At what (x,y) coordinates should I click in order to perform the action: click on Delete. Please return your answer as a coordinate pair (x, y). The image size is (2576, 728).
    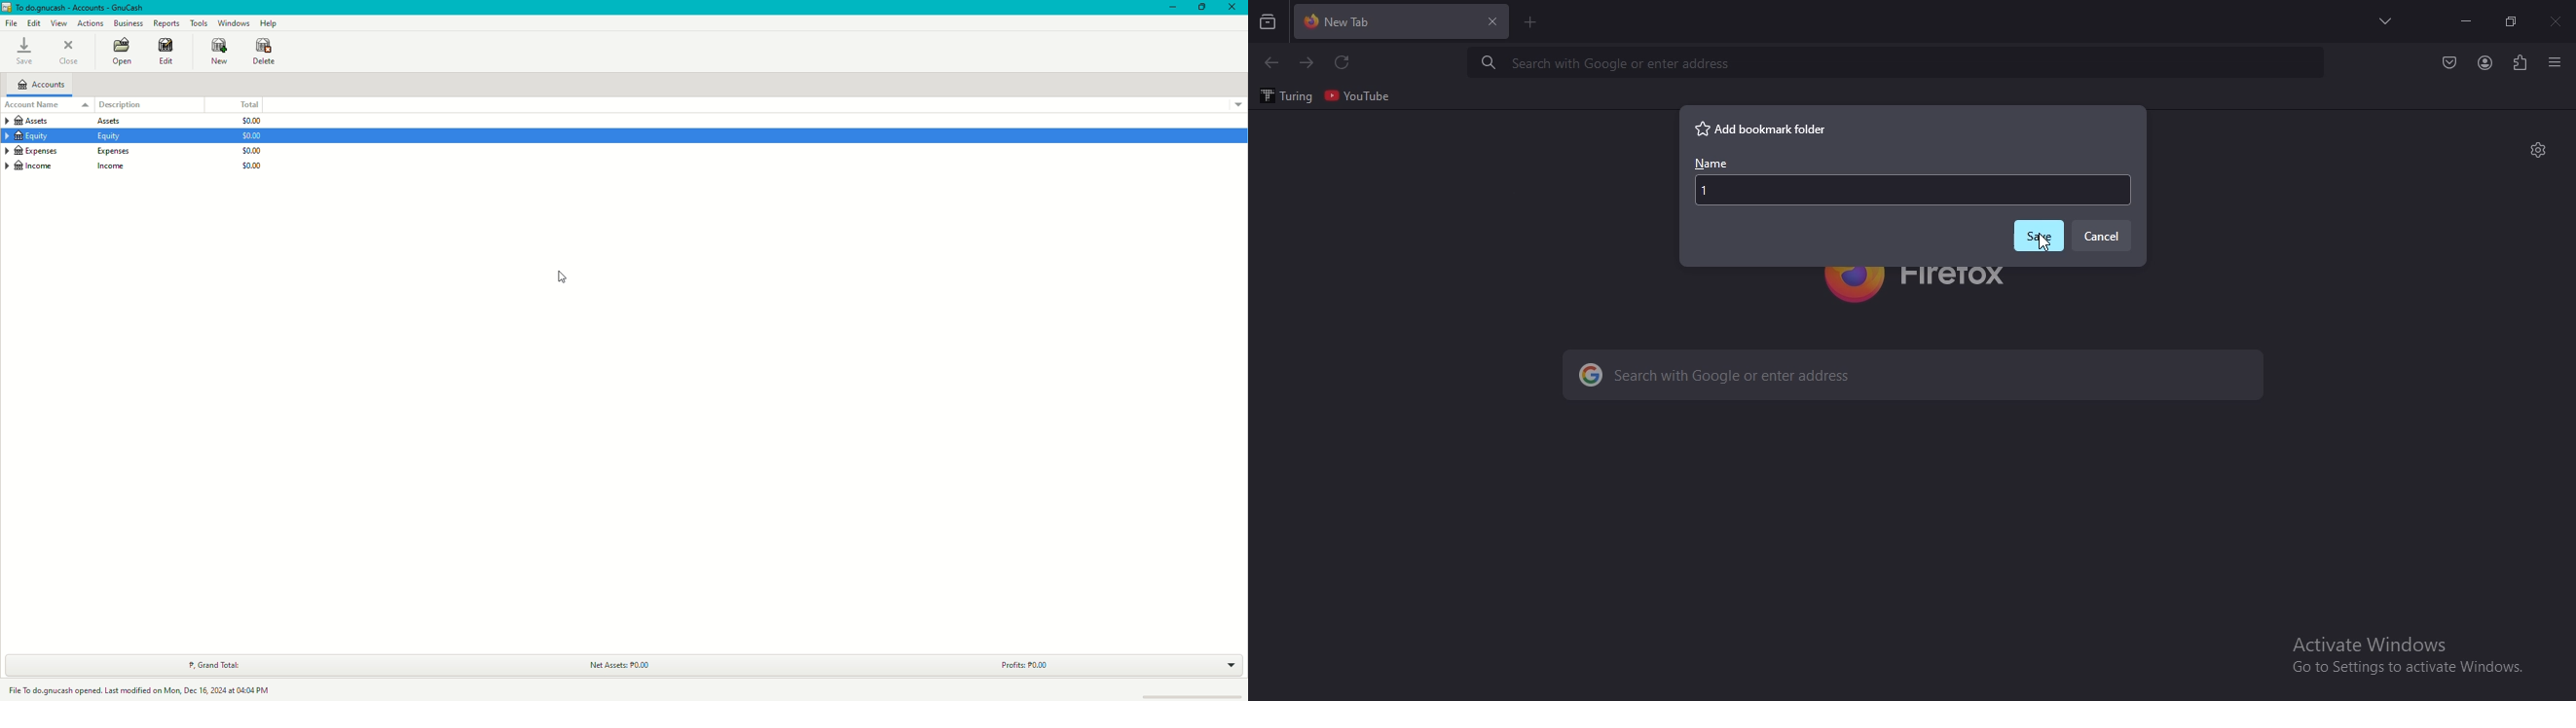
    Looking at the image, I should click on (265, 53).